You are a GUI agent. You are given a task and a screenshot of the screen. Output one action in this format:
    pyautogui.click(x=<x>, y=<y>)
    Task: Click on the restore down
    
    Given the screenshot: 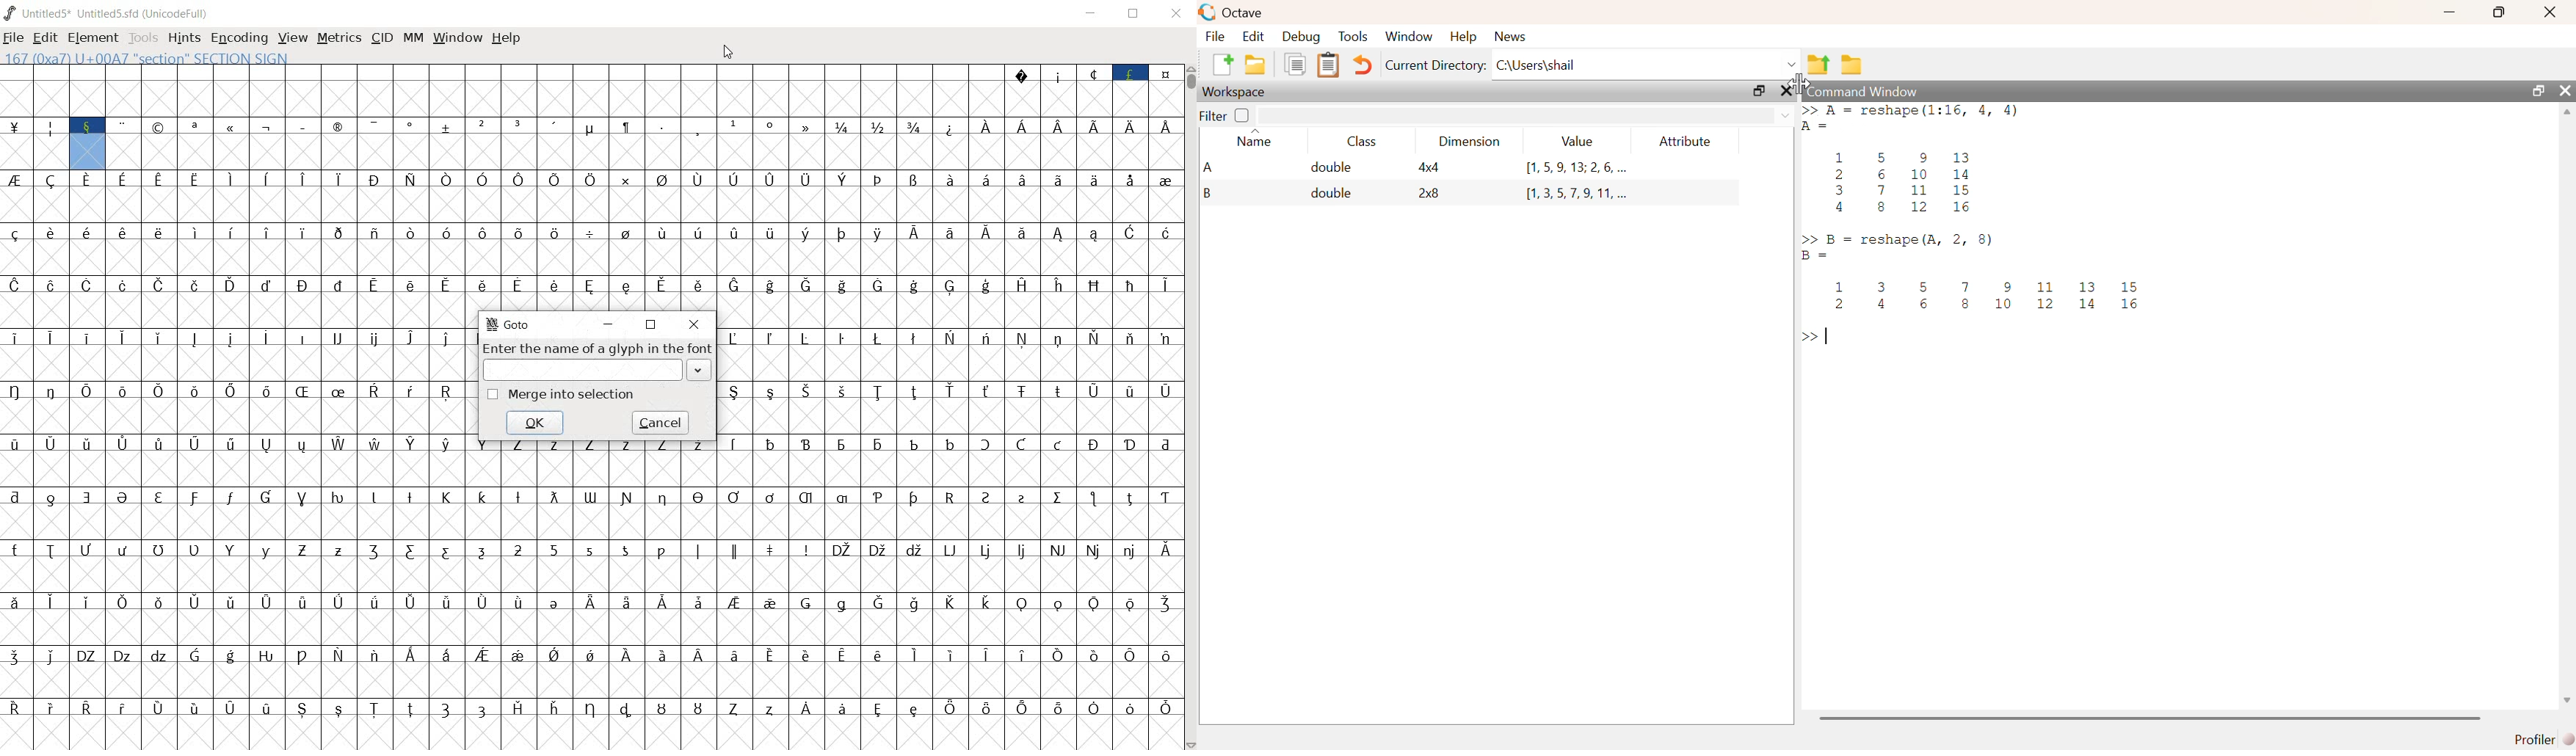 What is the action you would take?
    pyautogui.click(x=651, y=324)
    